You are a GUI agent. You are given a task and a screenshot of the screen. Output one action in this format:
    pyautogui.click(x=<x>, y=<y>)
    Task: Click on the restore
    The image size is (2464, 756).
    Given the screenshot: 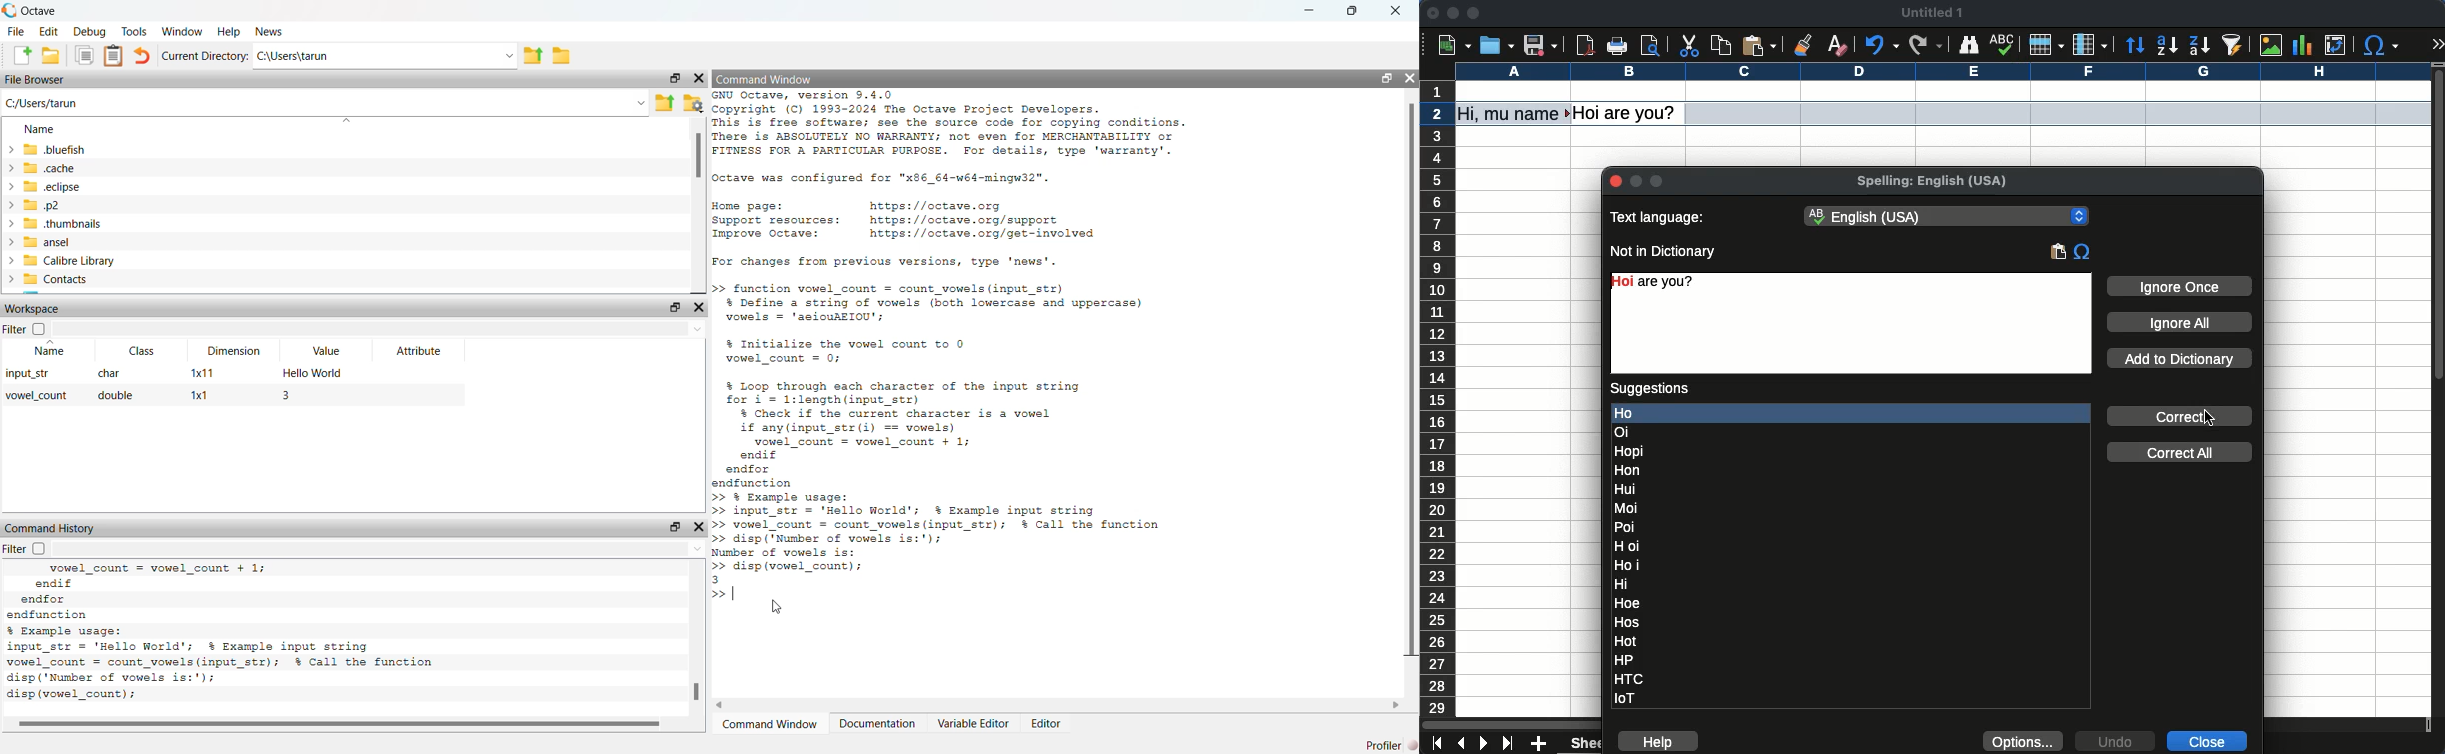 What is the action you would take?
    pyautogui.click(x=1386, y=78)
    